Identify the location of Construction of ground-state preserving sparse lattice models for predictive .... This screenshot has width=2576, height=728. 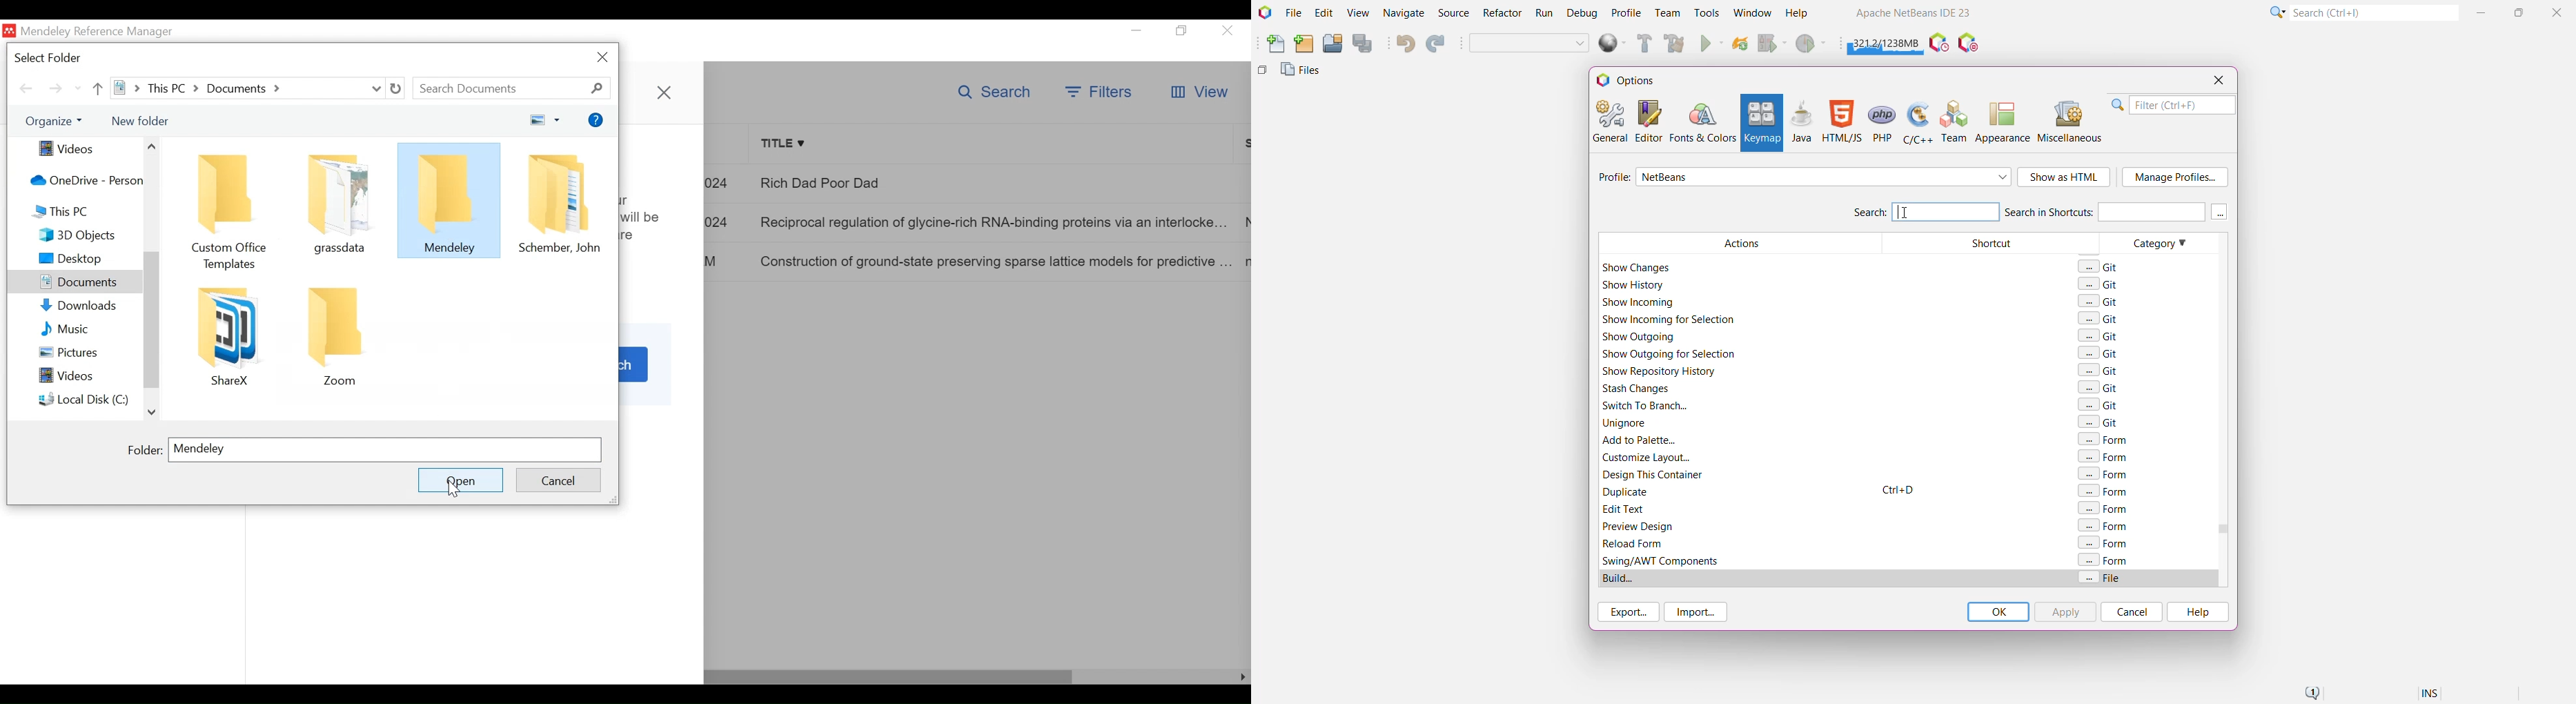
(989, 263).